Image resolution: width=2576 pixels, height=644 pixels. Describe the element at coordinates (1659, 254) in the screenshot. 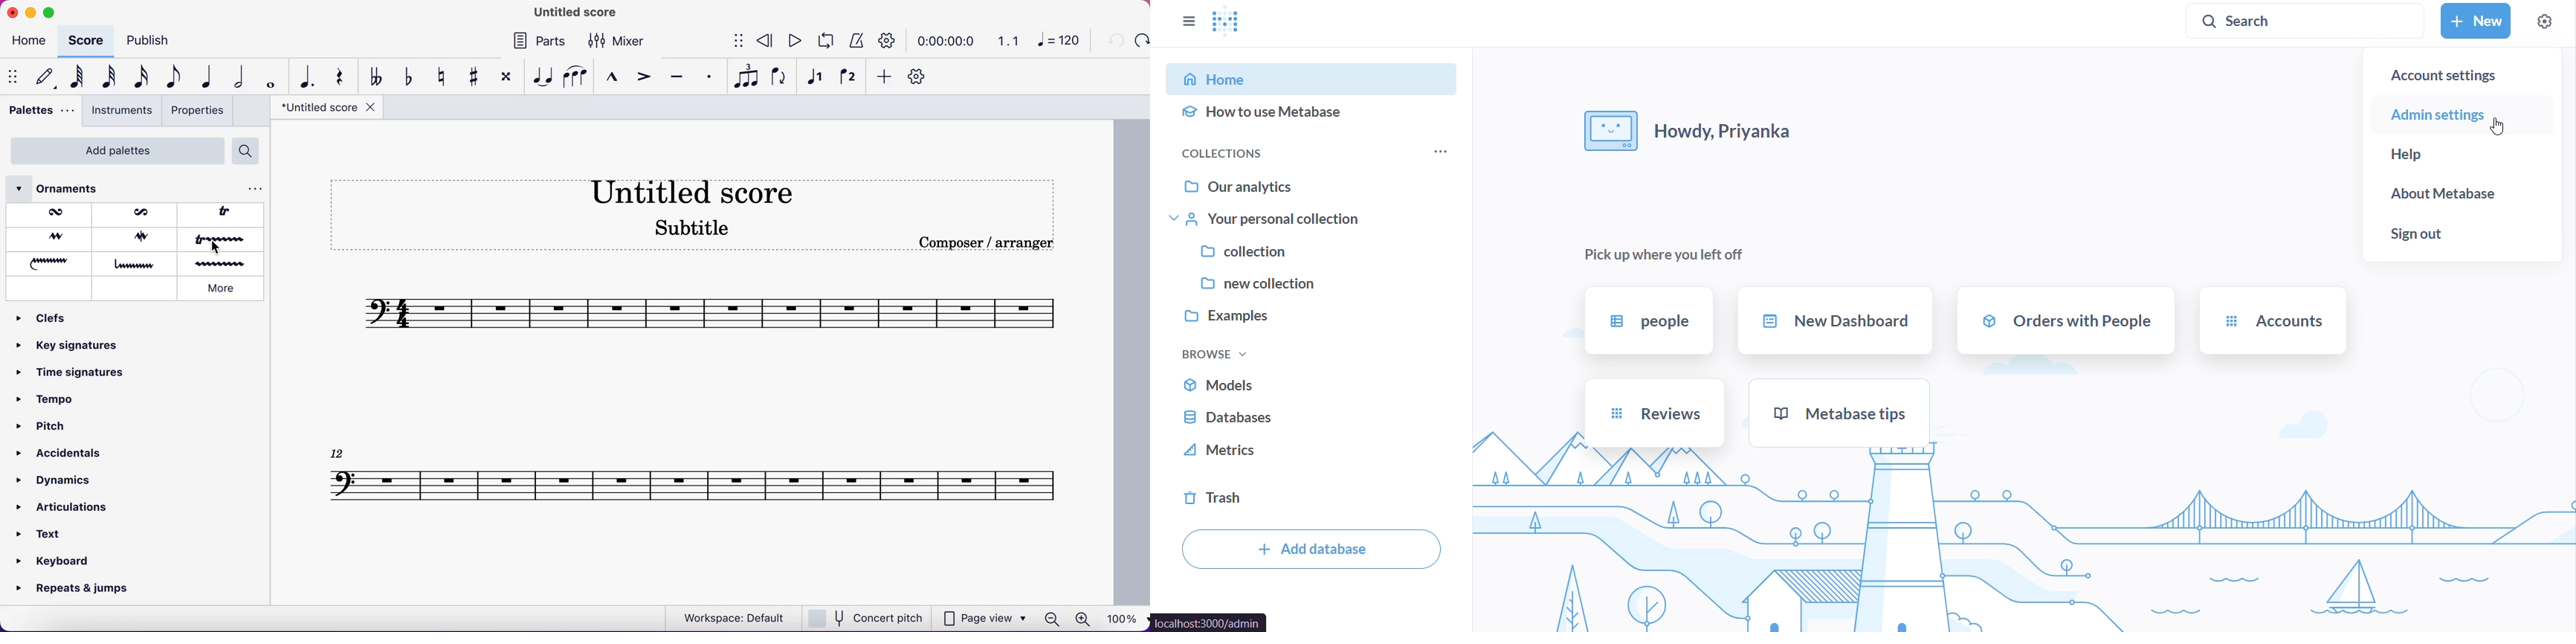

I see `pickup where you left off` at that location.